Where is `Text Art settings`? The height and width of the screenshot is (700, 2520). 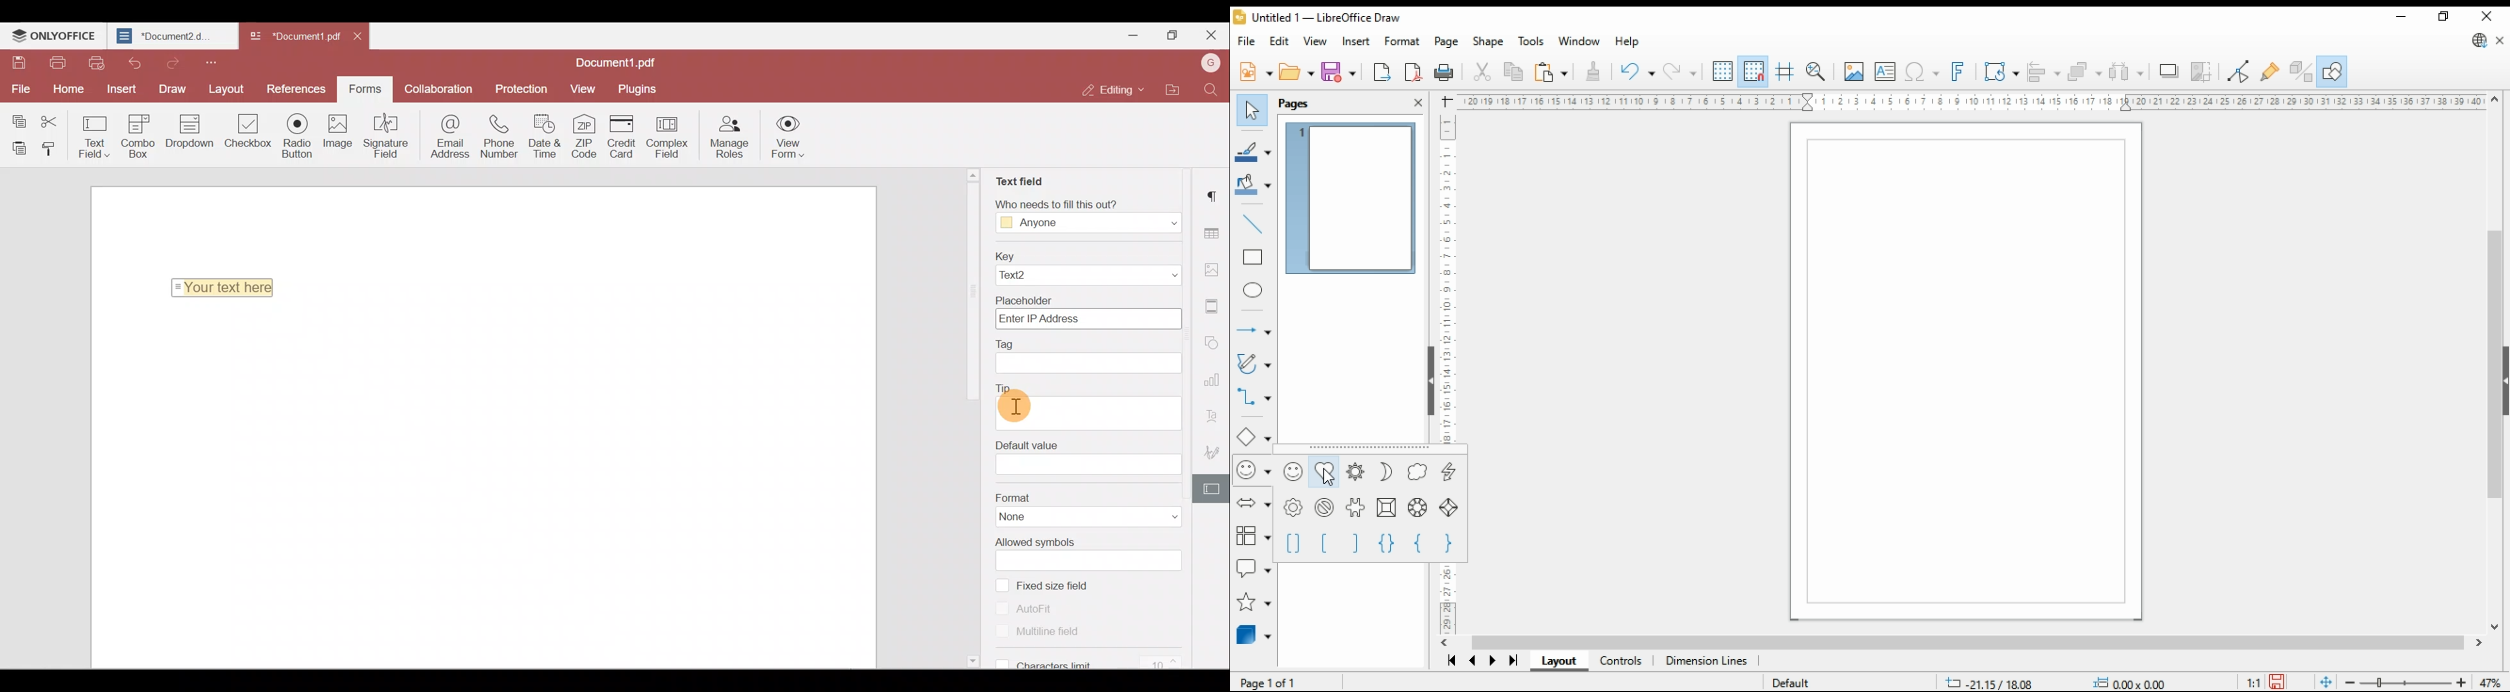
Text Art settings is located at coordinates (1215, 412).